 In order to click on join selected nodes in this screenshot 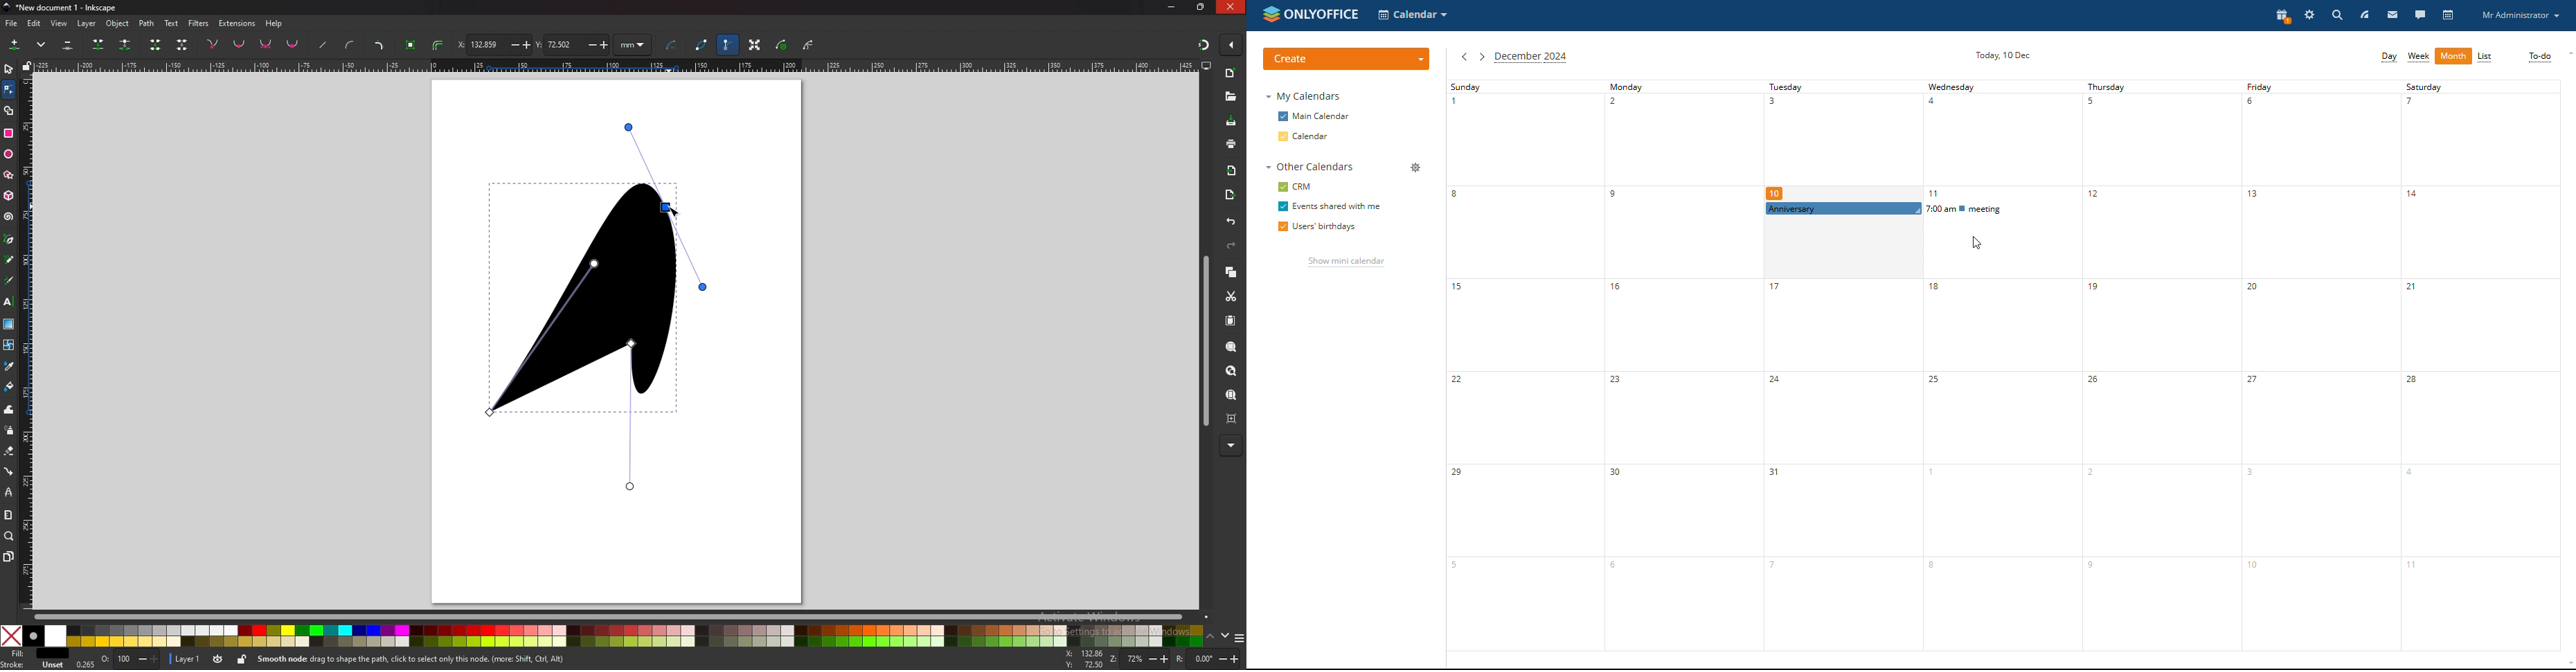, I will do `click(99, 45)`.